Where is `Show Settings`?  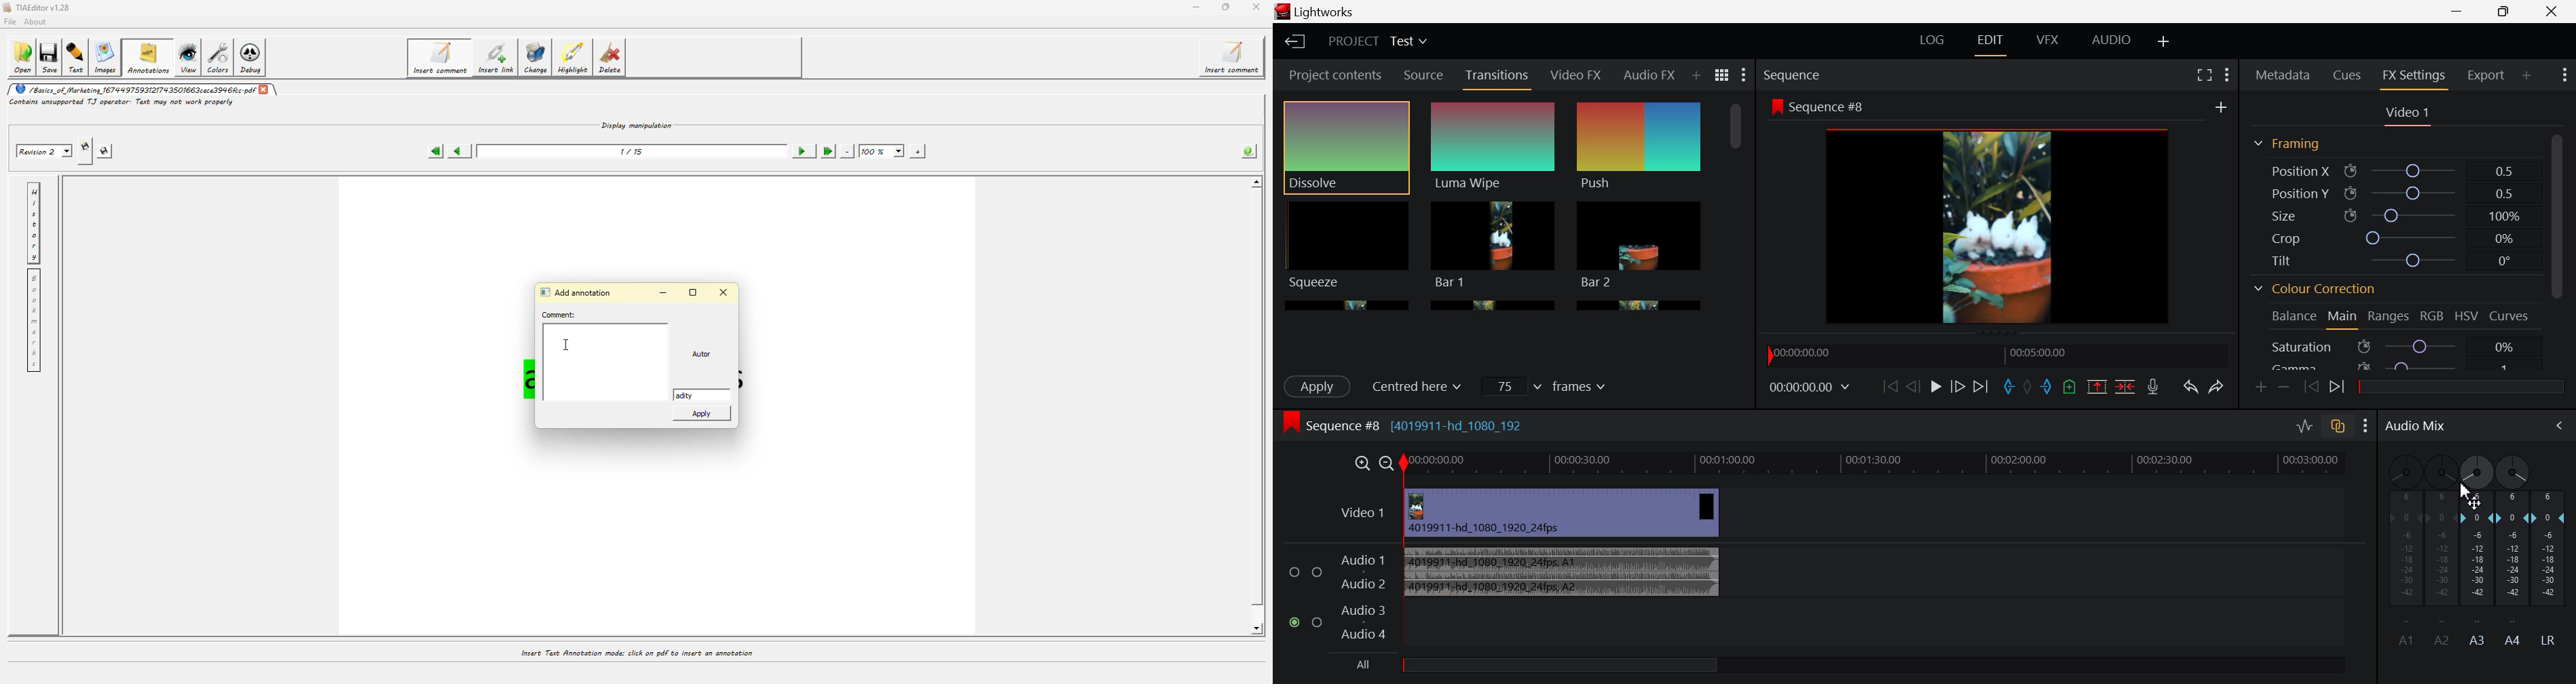
Show Settings is located at coordinates (2366, 428).